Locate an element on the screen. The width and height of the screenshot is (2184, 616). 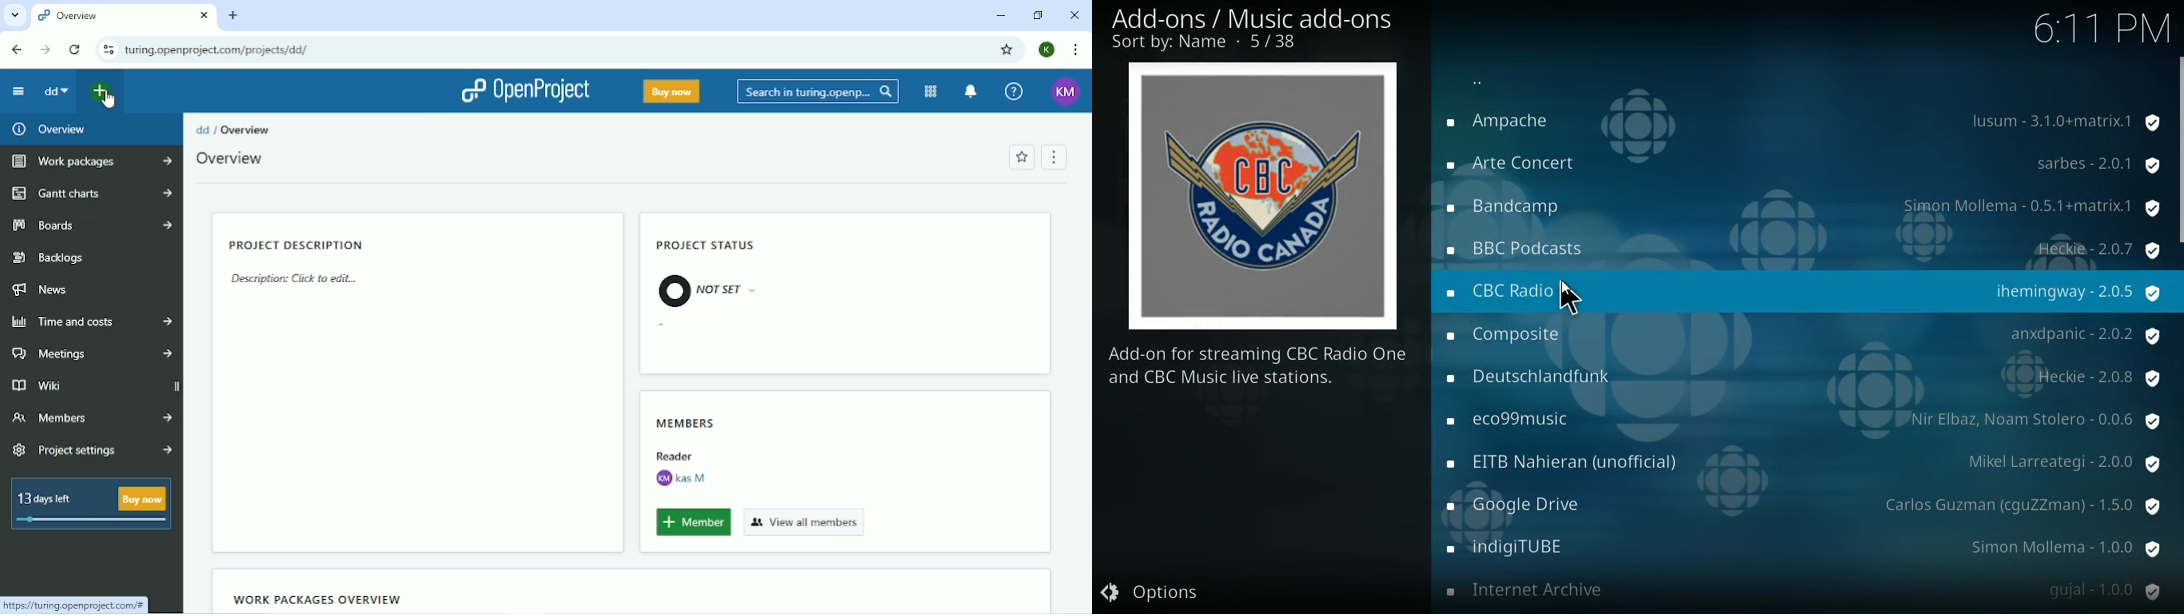
radio name is located at coordinates (1537, 588).